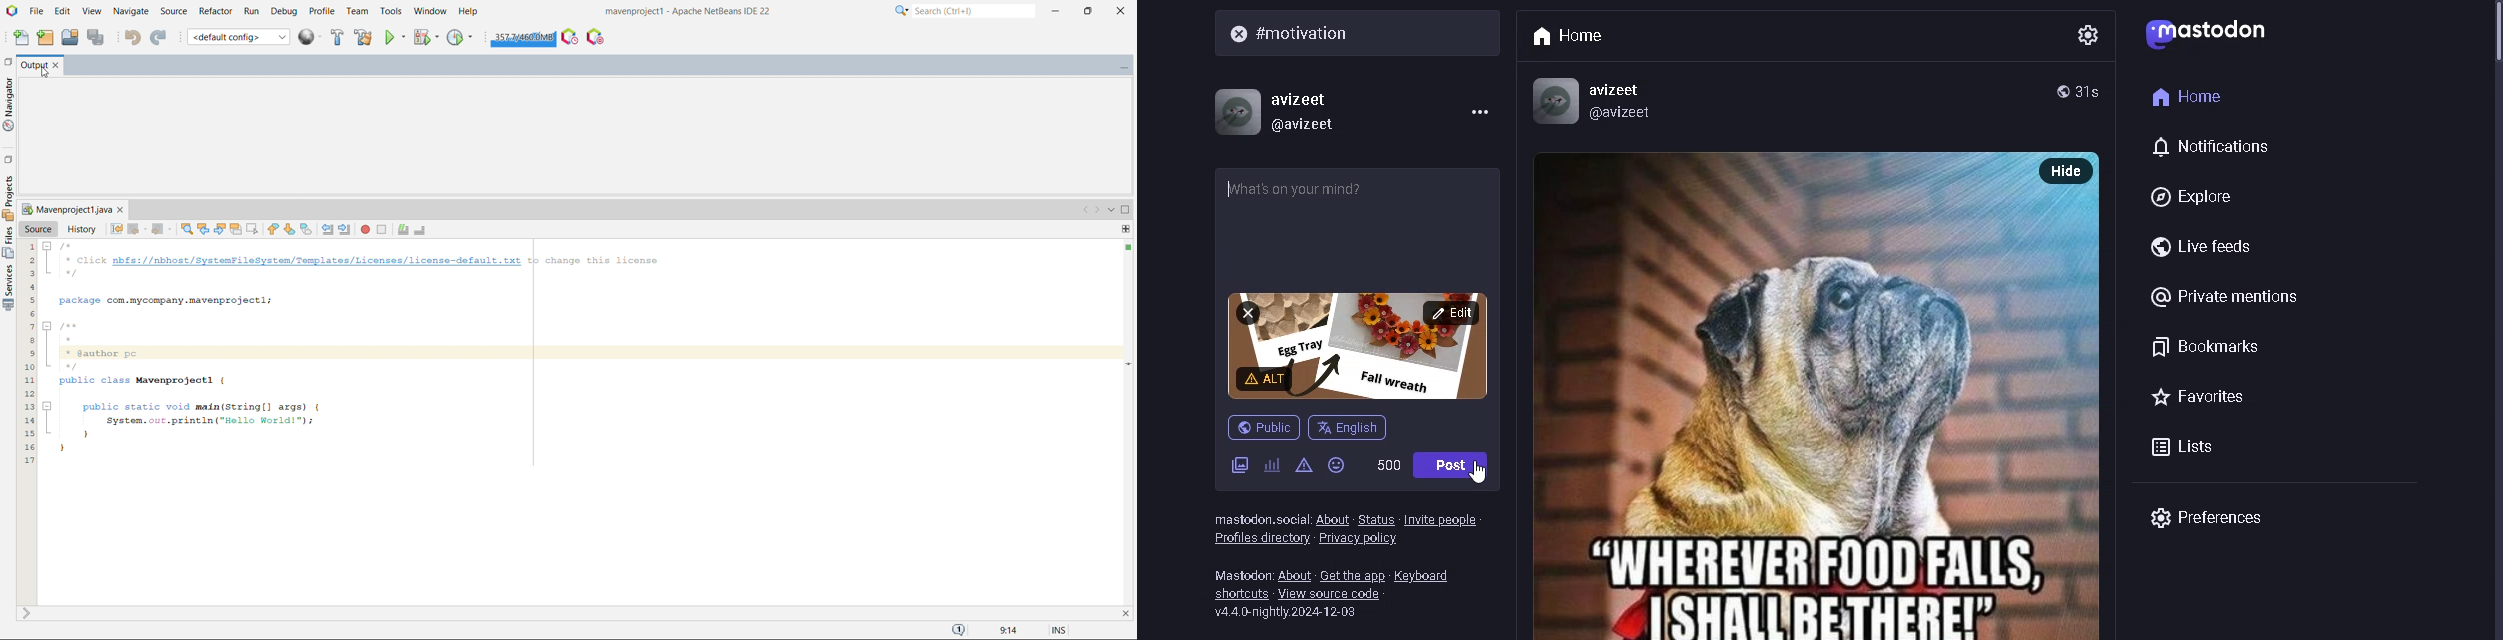  What do you see at coordinates (1269, 463) in the screenshot?
I see `add poll` at bounding box center [1269, 463].